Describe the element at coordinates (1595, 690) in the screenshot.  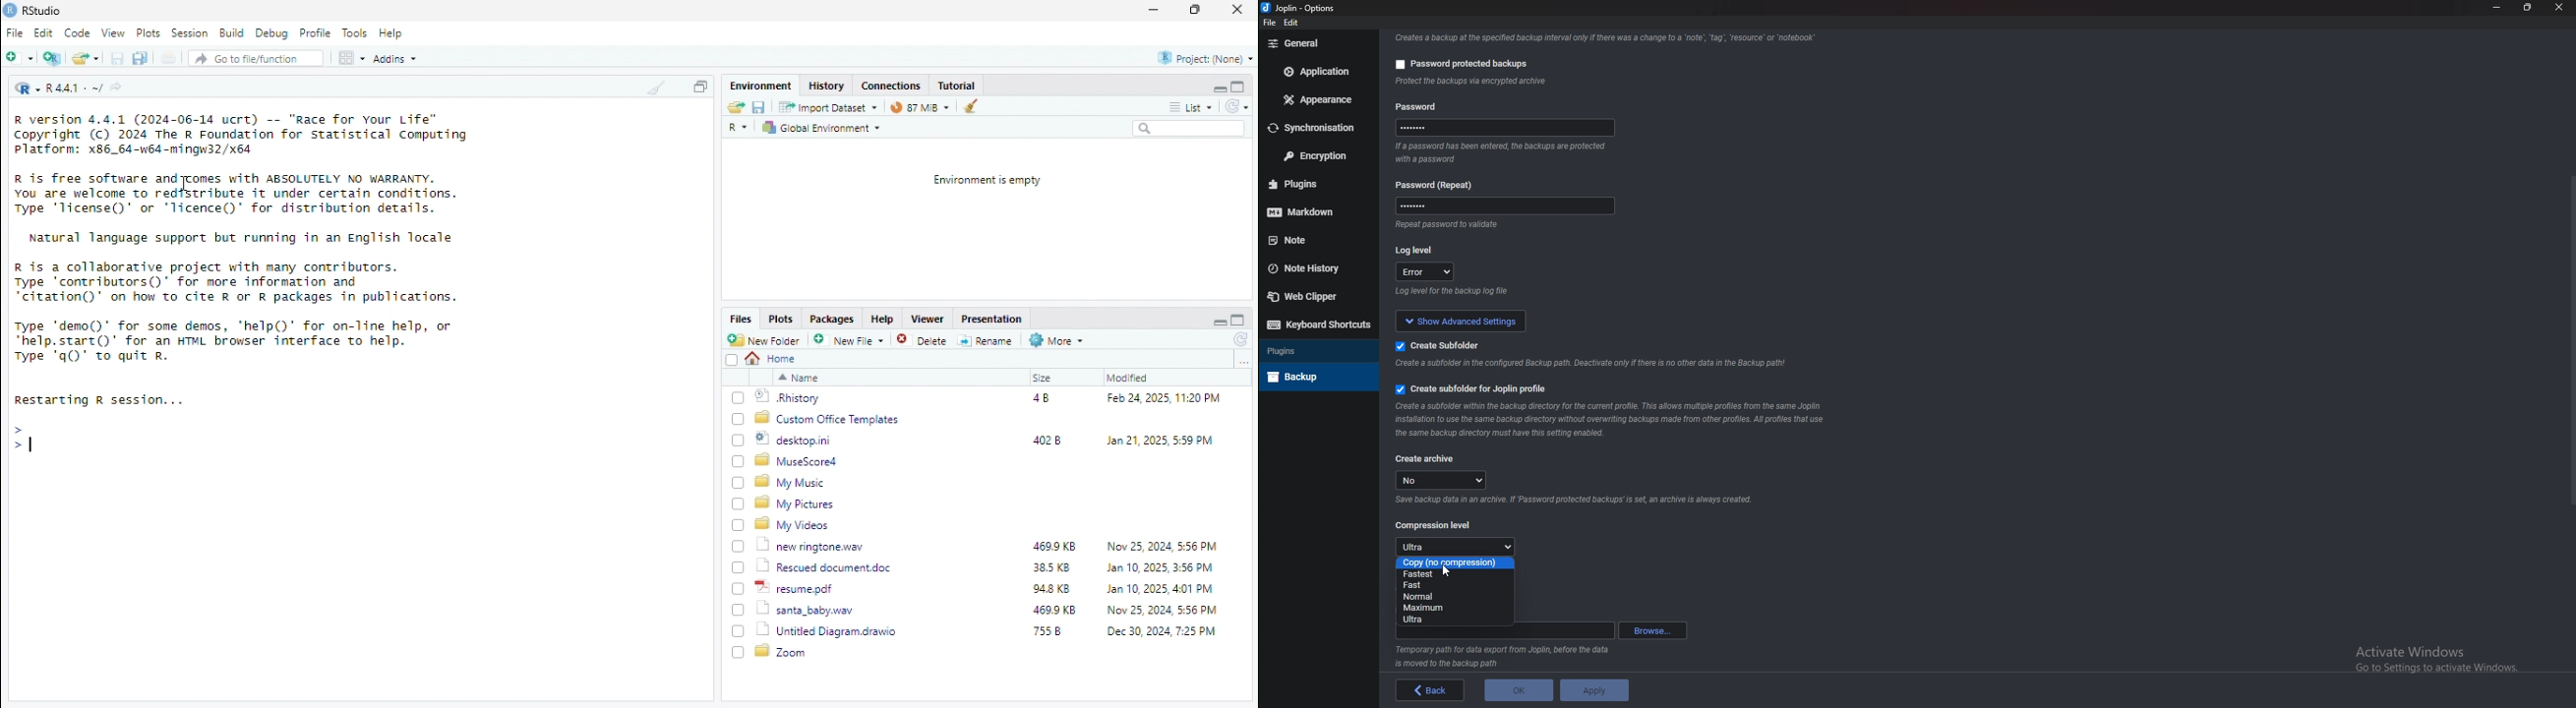
I see `apply` at that location.